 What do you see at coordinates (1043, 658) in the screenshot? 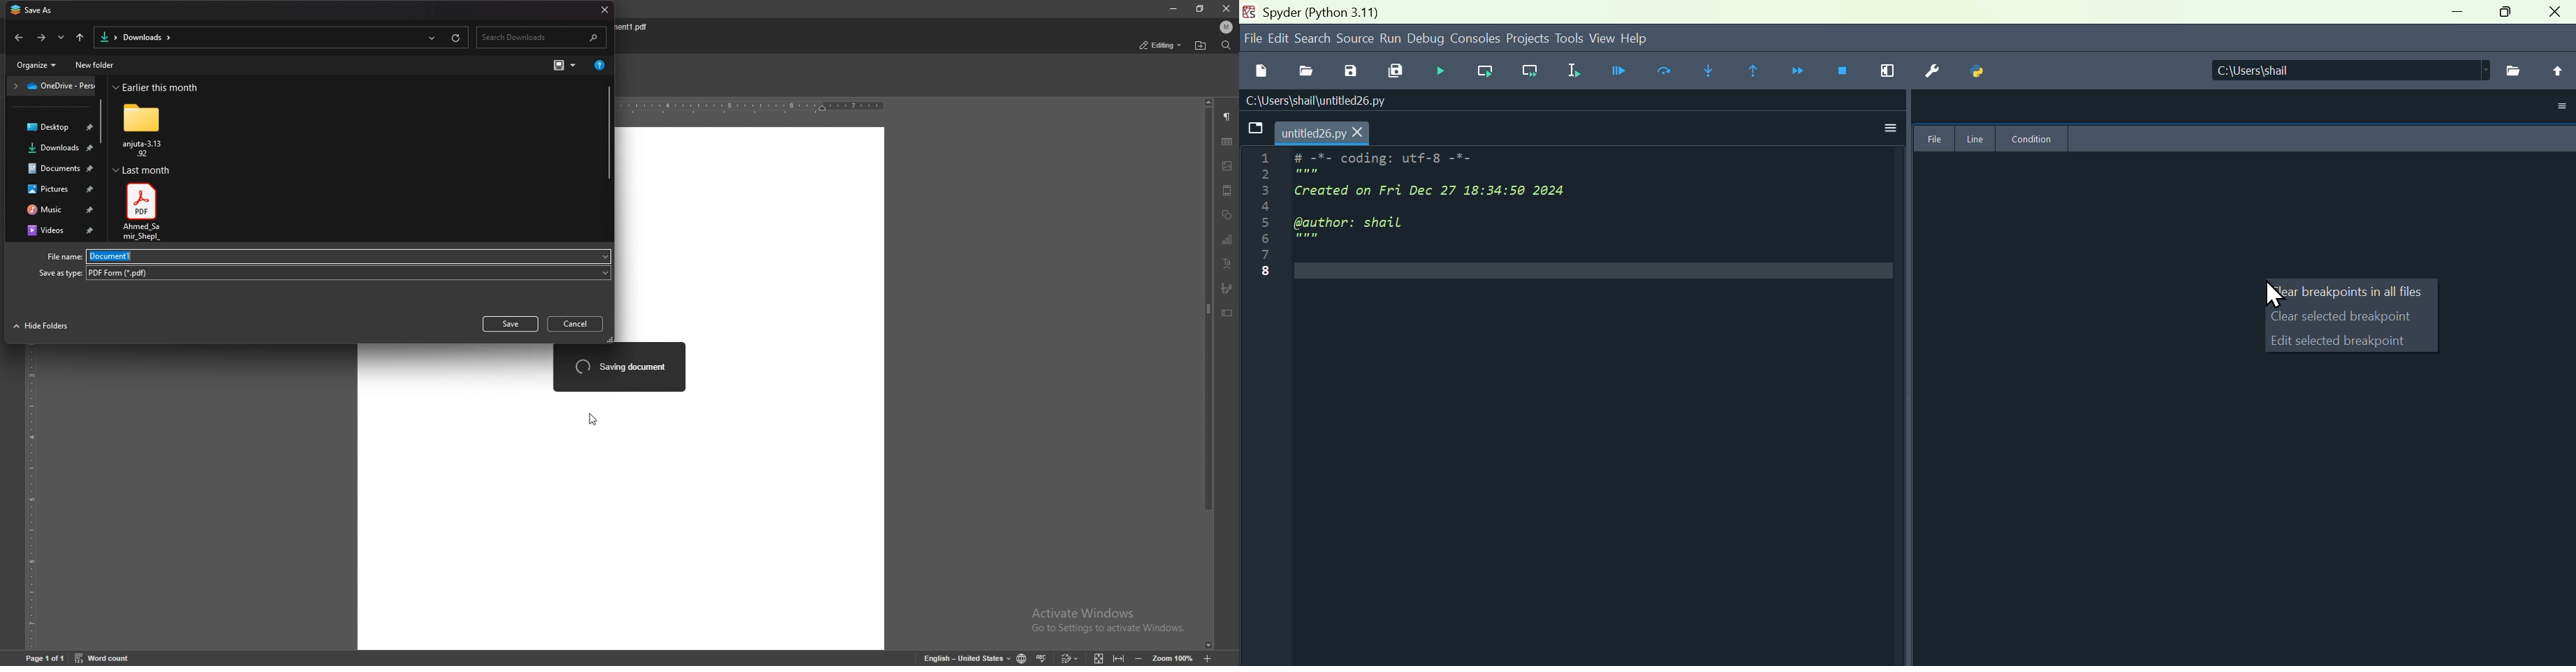
I see `spell check` at bounding box center [1043, 658].